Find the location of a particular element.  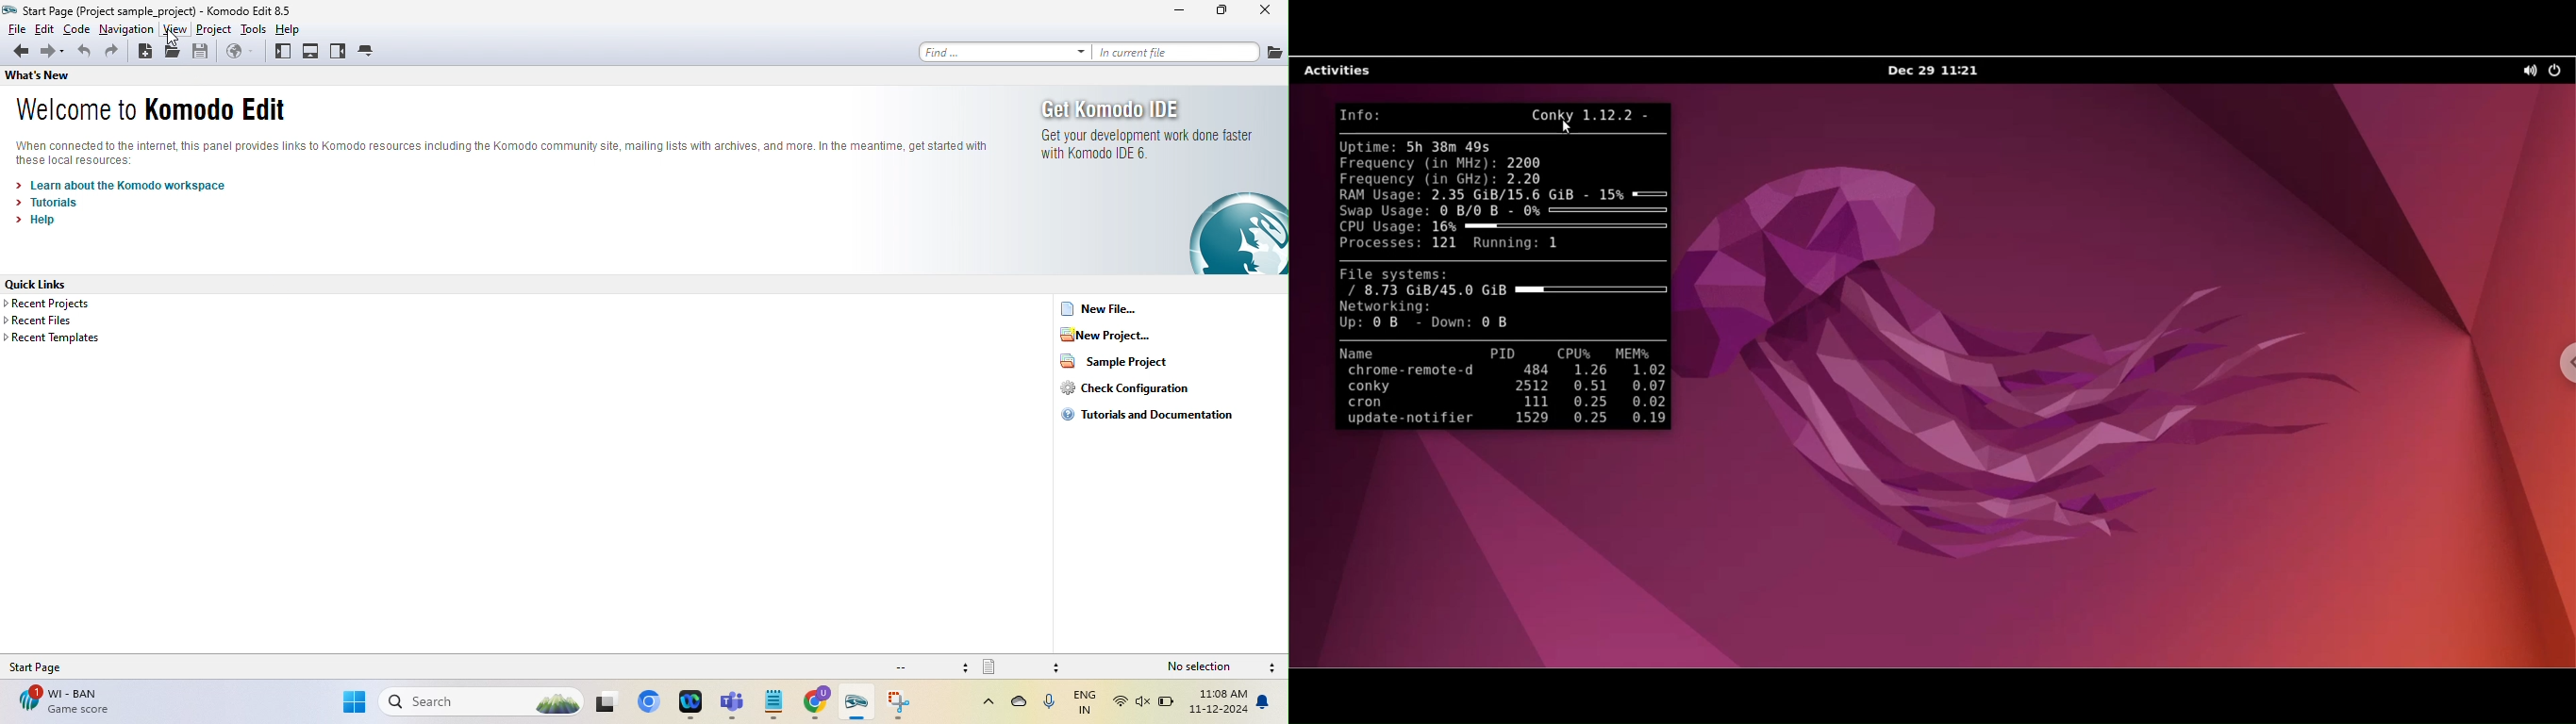

recent templates is located at coordinates (57, 338).